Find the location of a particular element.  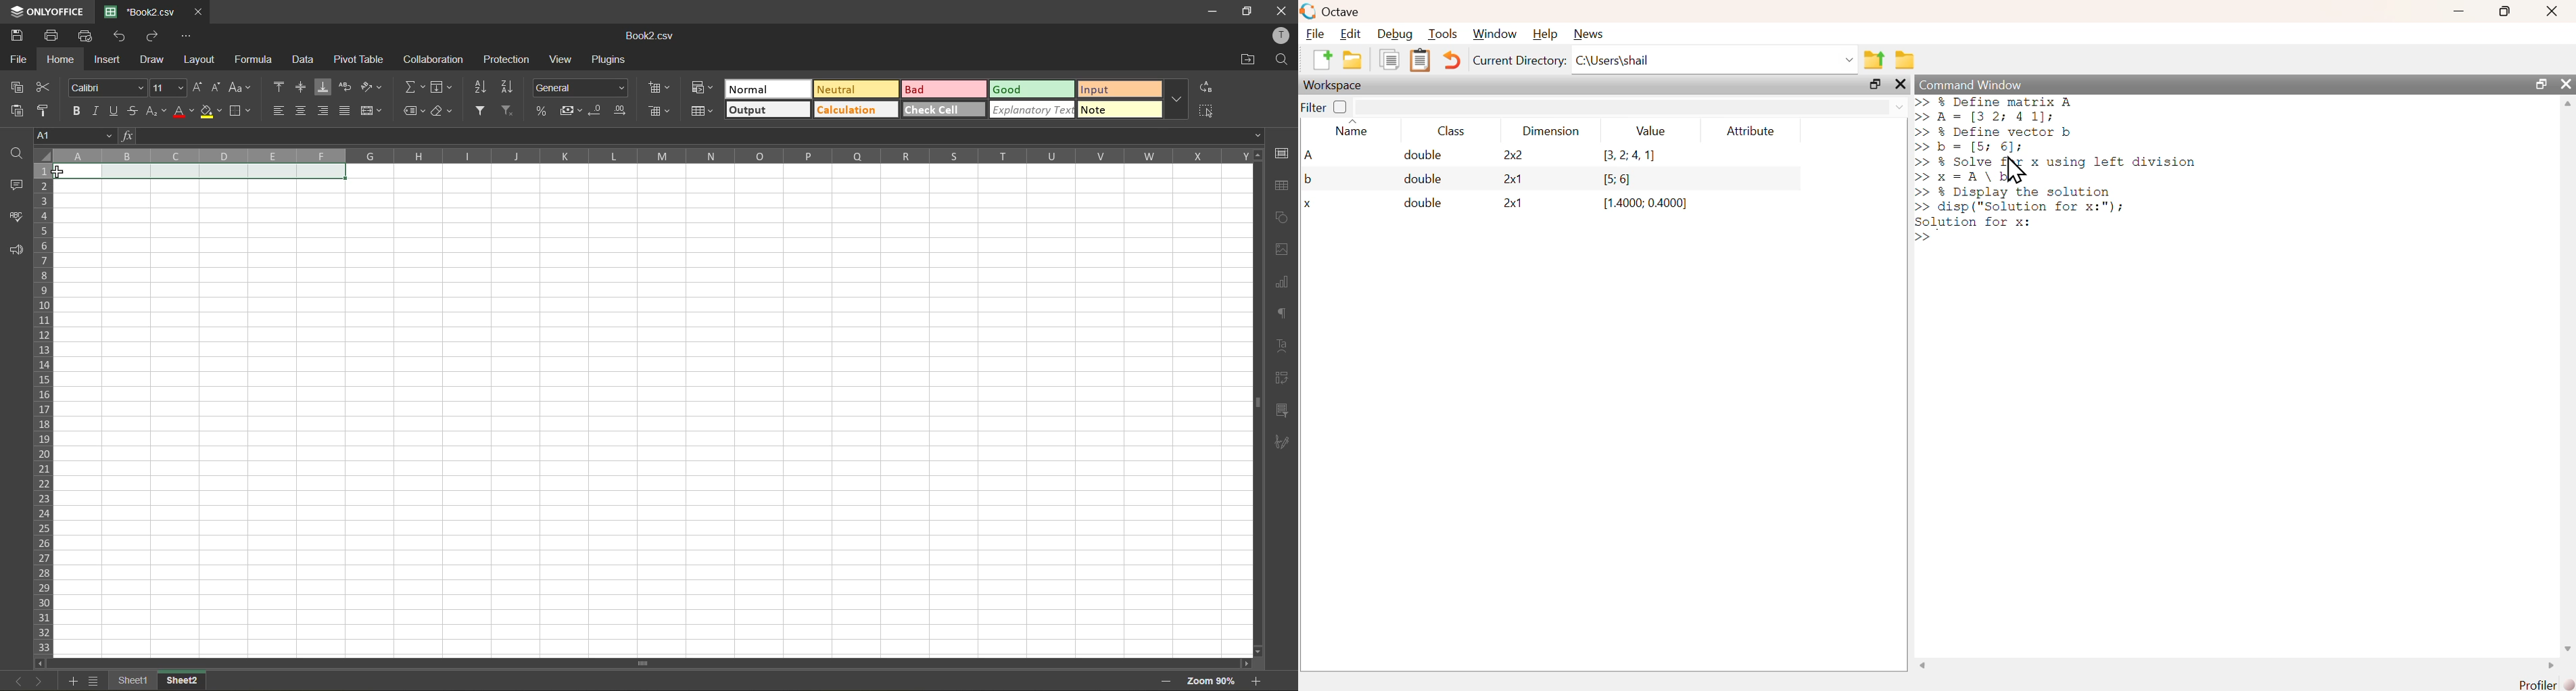

decrease decimal is located at coordinates (597, 112).